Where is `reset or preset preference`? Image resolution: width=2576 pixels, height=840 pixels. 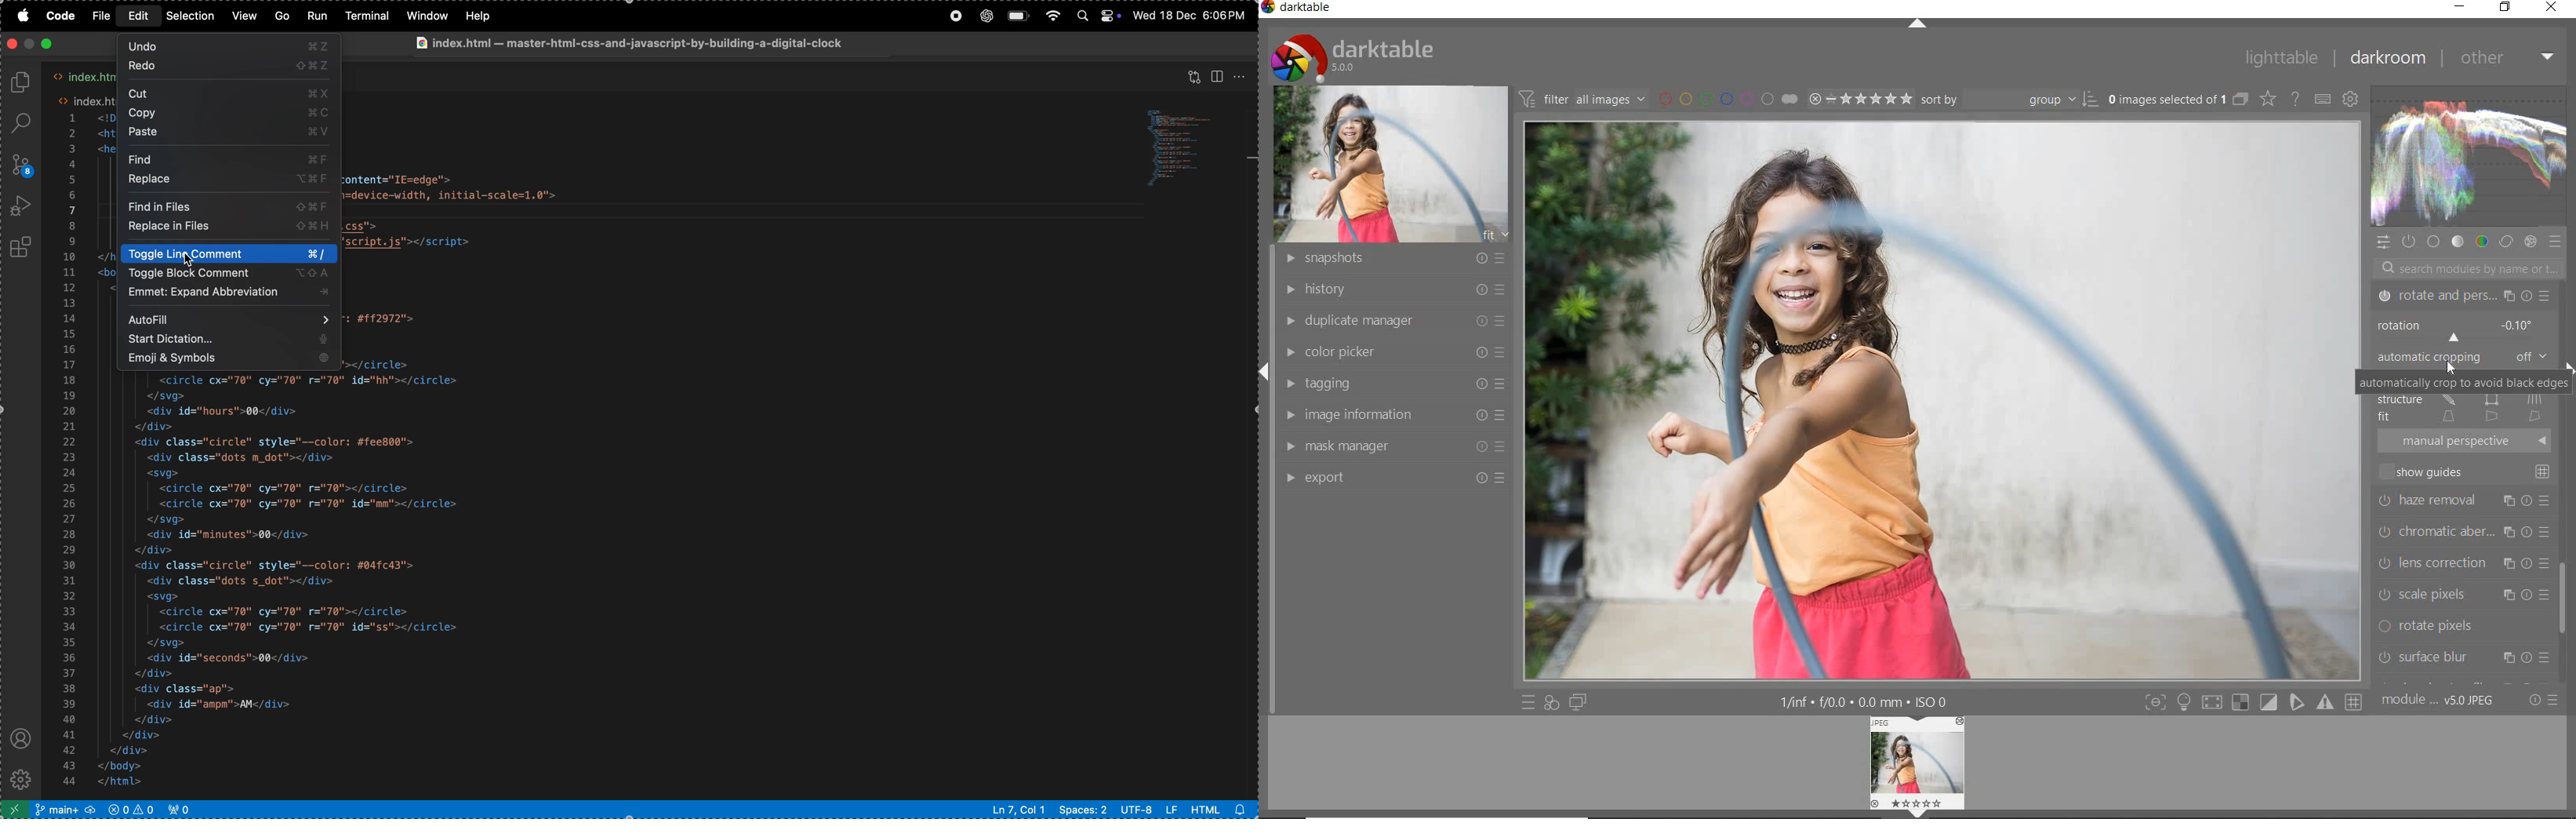 reset or preset preference is located at coordinates (2540, 700).